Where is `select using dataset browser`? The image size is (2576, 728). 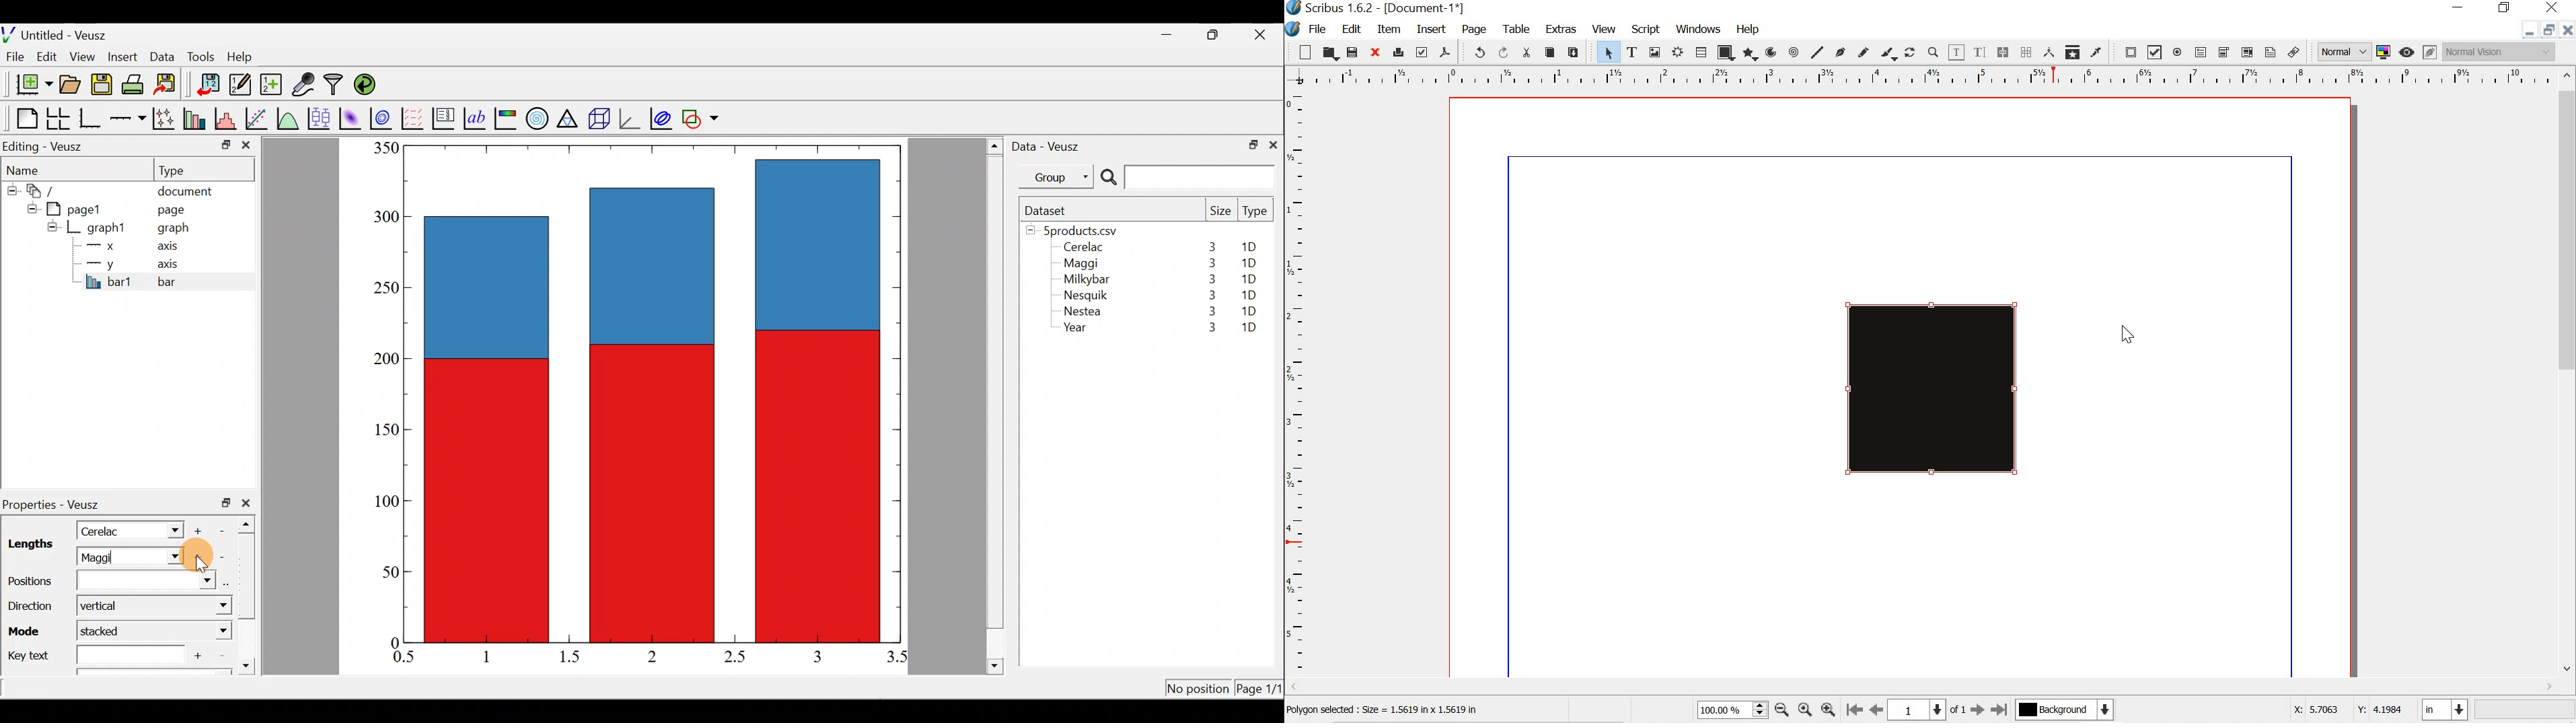
select using dataset browser is located at coordinates (229, 583).